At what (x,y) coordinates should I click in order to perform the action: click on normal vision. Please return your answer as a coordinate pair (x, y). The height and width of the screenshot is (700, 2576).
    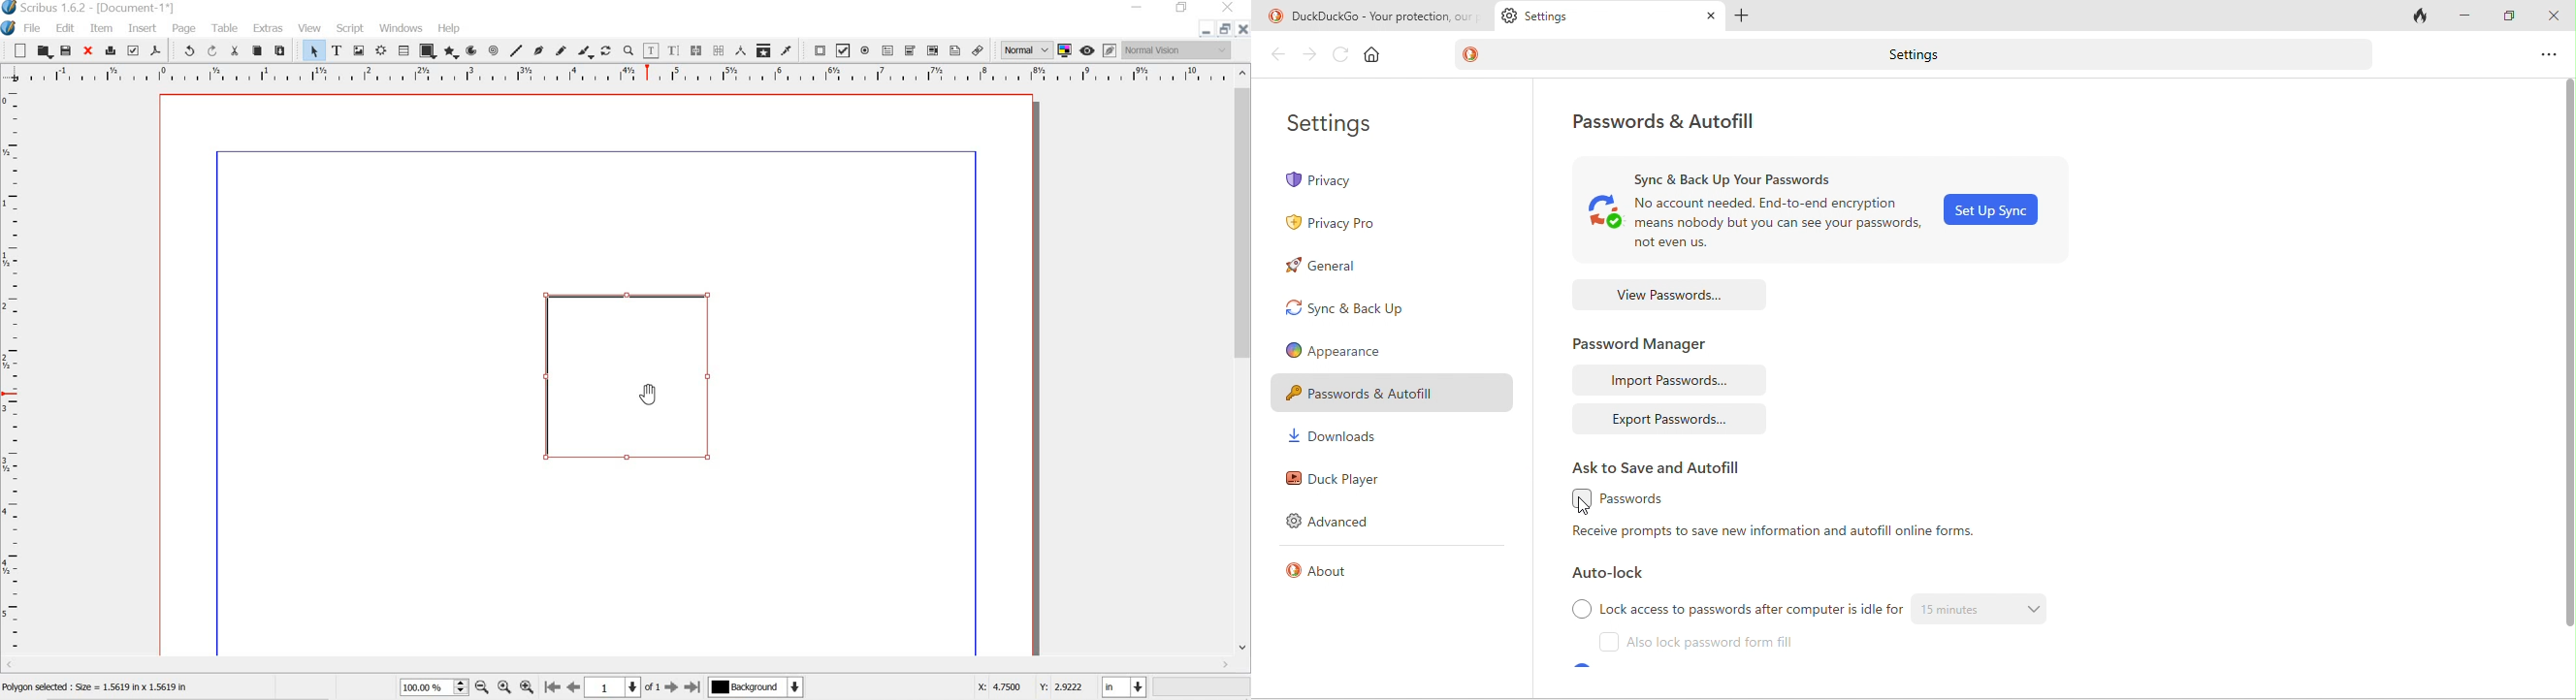
    Looking at the image, I should click on (1178, 51).